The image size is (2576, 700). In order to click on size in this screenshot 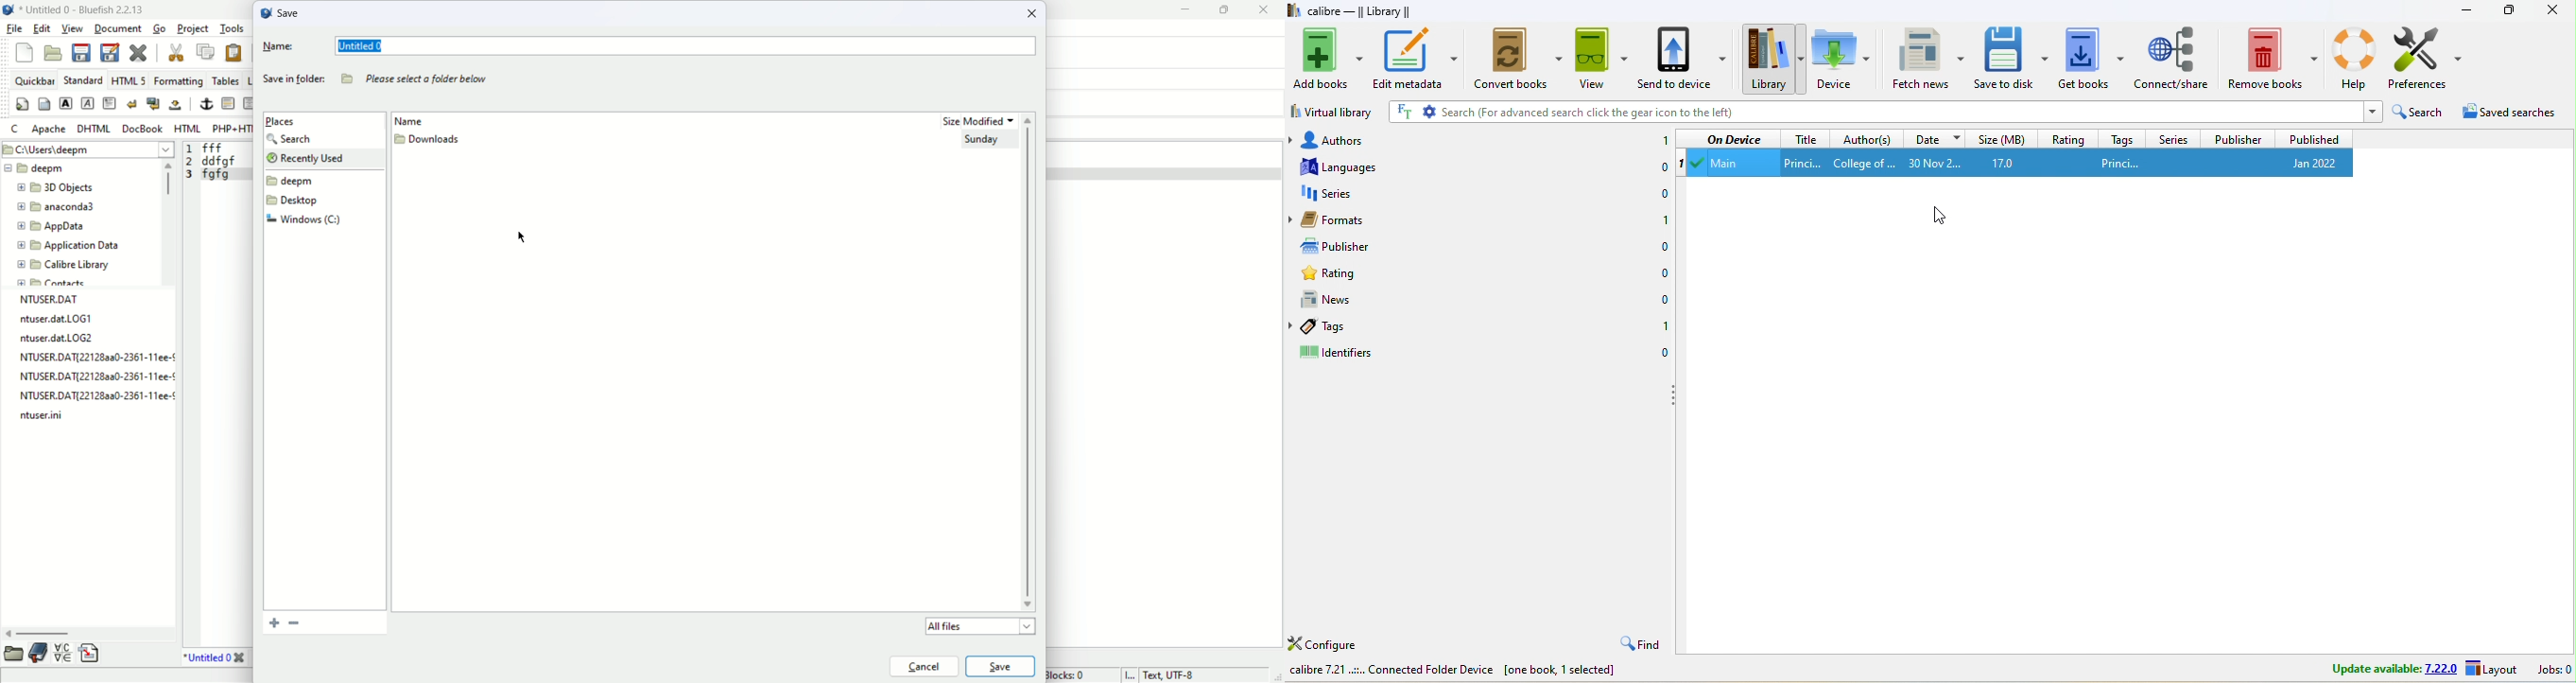, I will do `click(943, 121)`.